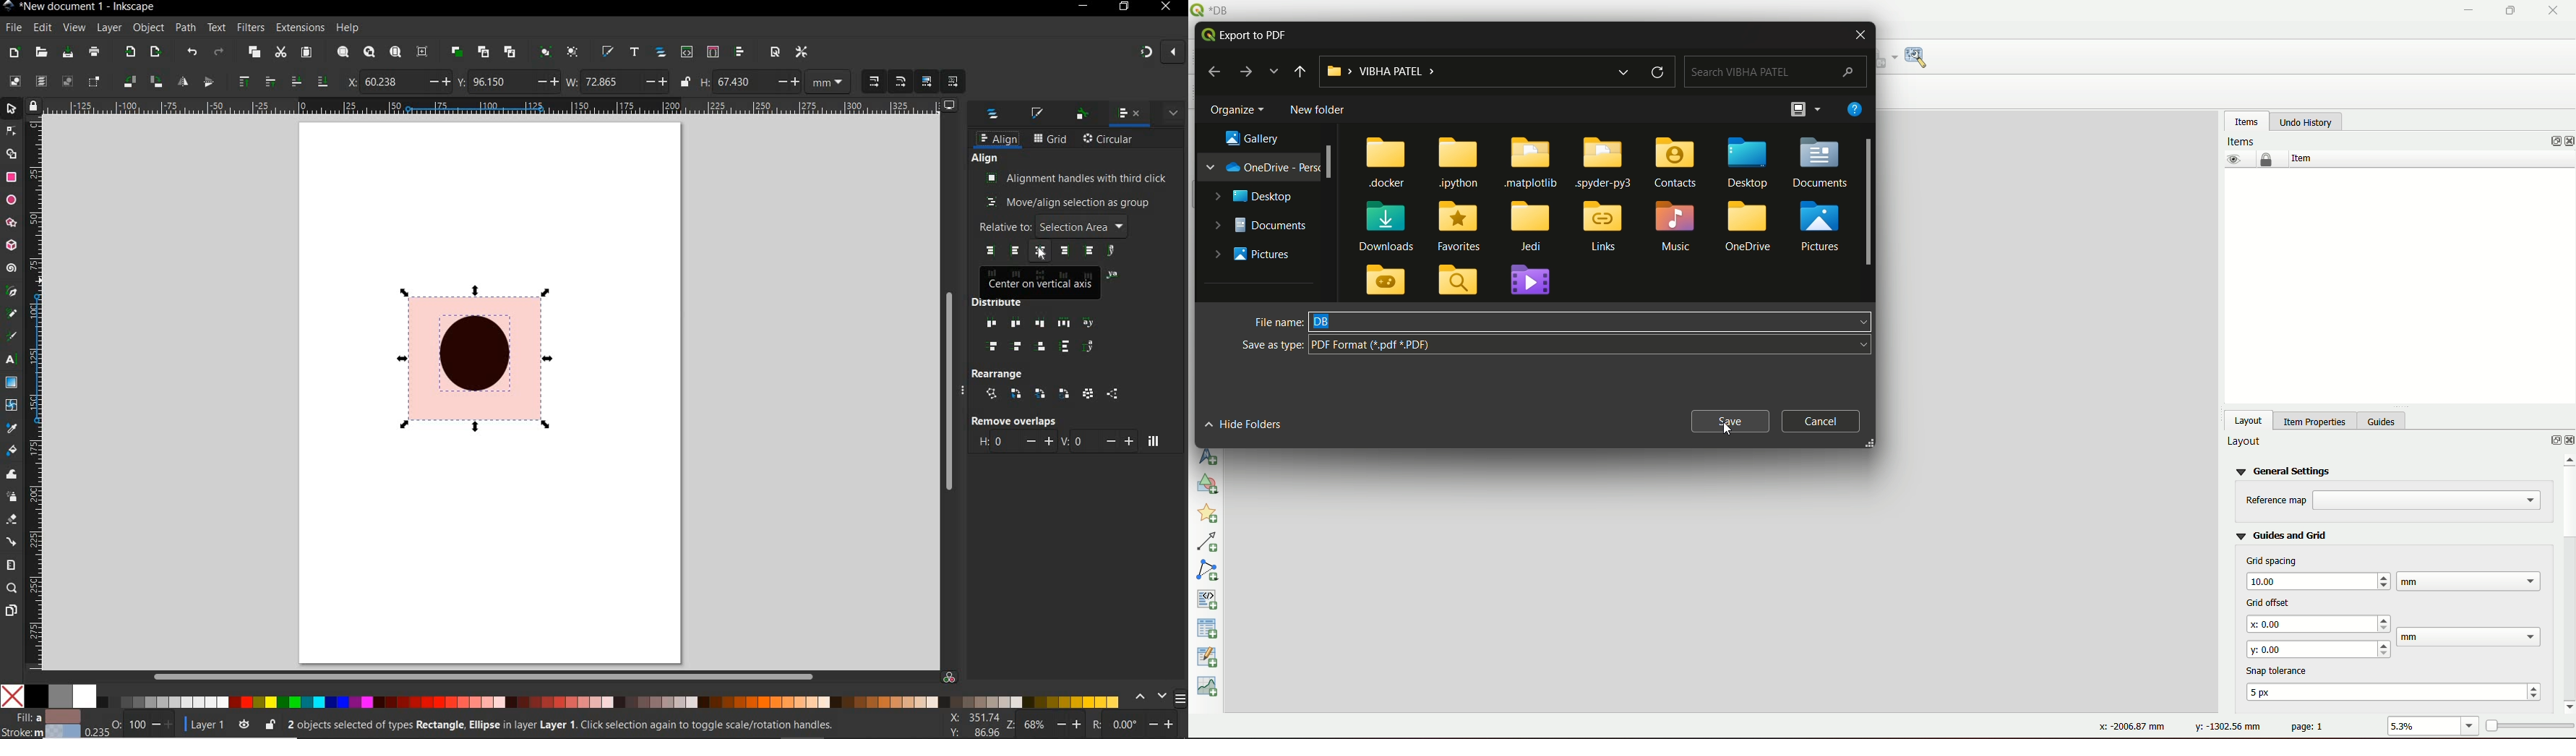 The width and height of the screenshot is (2576, 756). Describe the element at coordinates (1334, 163) in the screenshot. I see `scroll` at that location.